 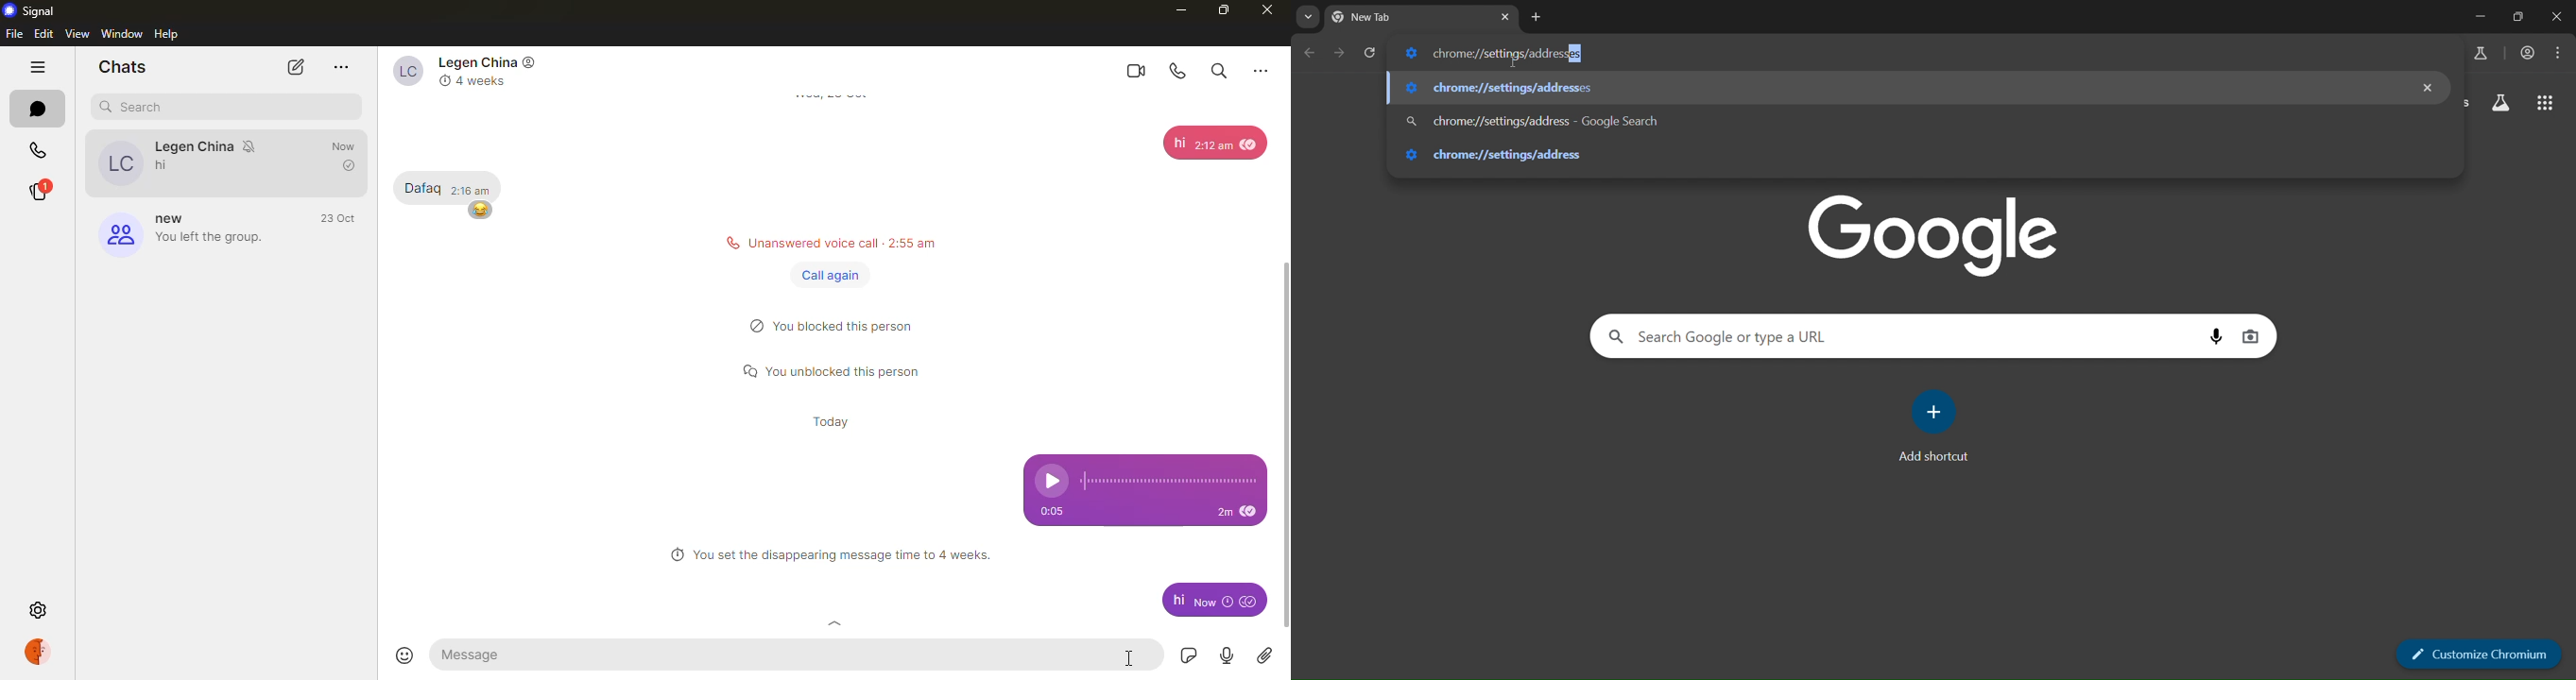 What do you see at coordinates (472, 188) in the screenshot?
I see `2:16 am` at bounding box center [472, 188].